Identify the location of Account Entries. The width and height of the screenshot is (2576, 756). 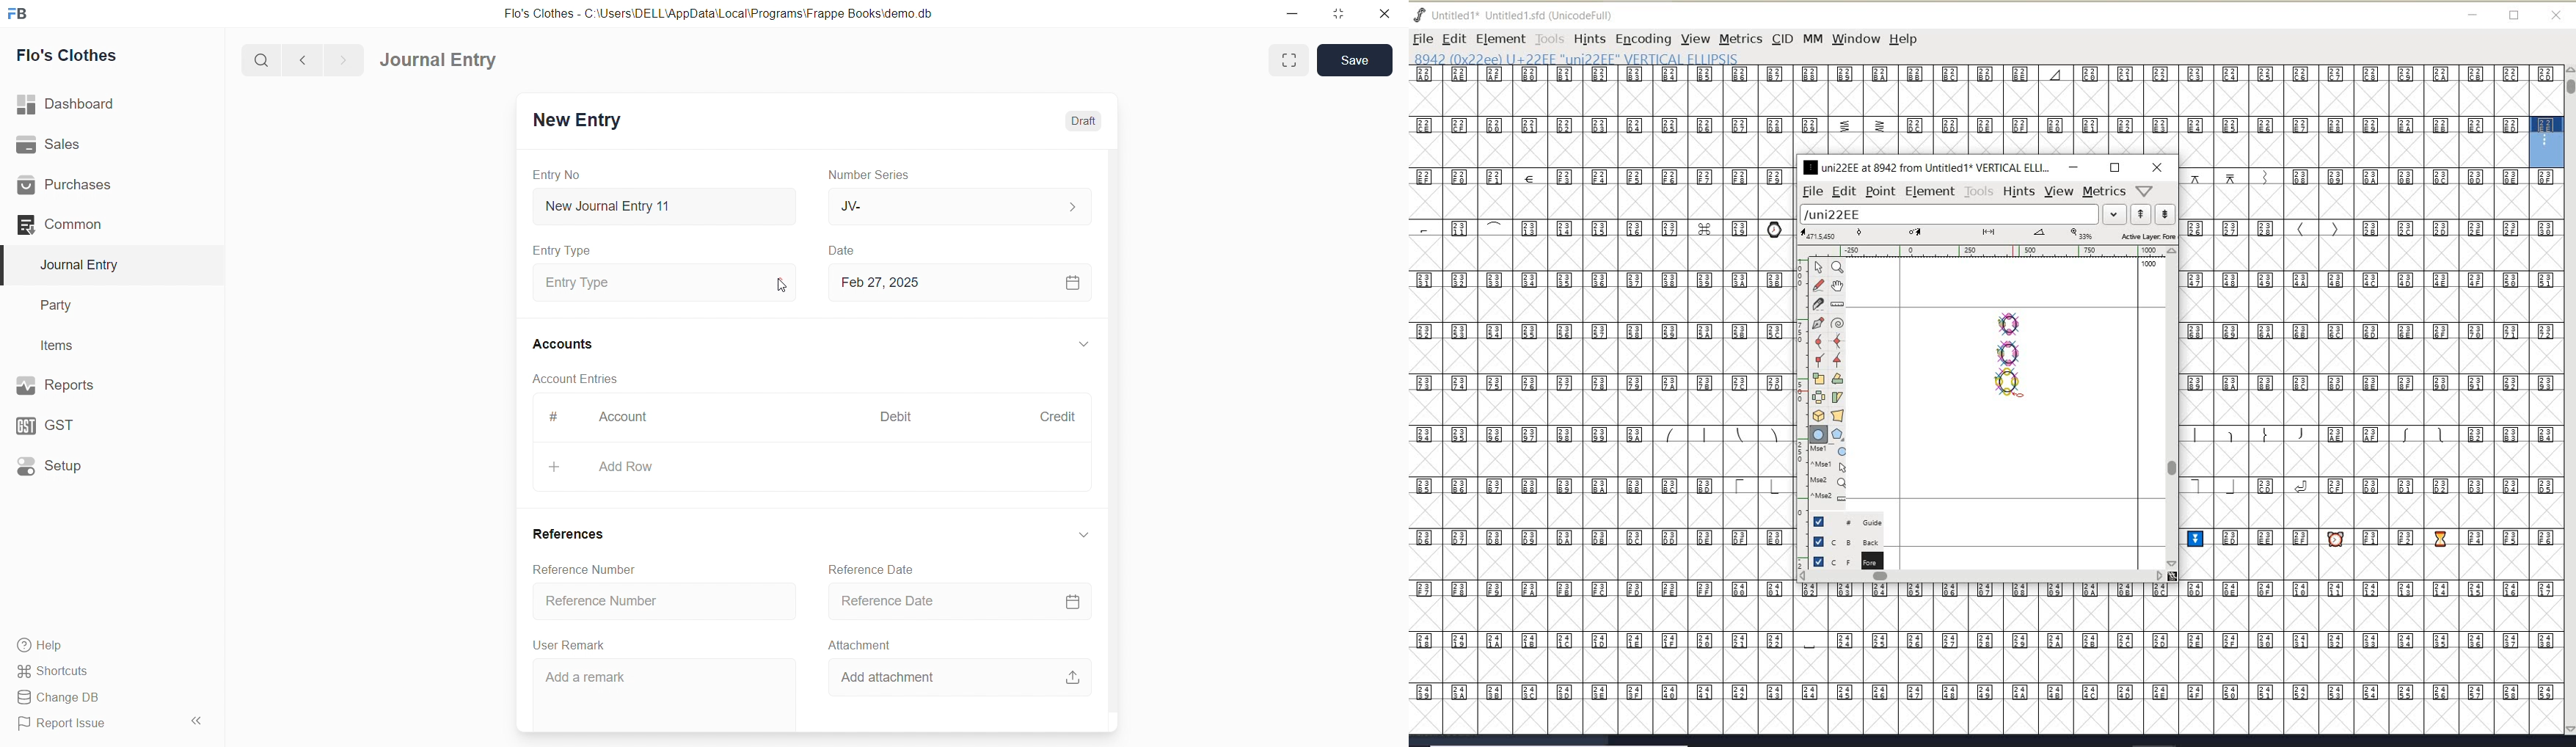
(577, 377).